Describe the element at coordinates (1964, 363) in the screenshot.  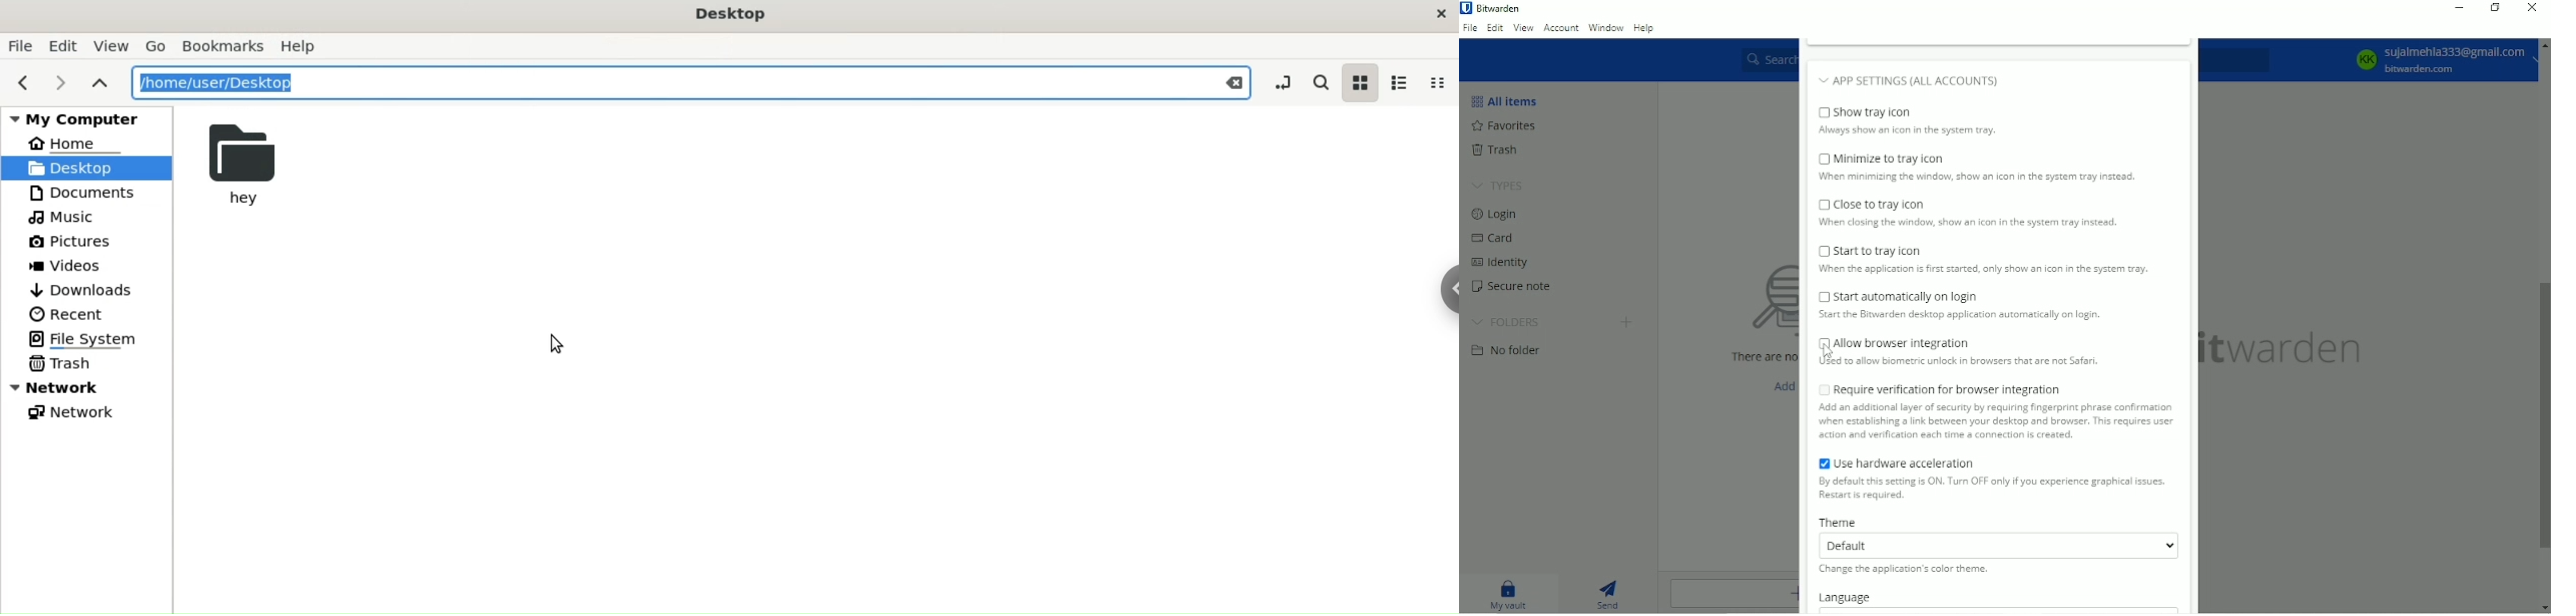
I see `Used to allow biometric in browsers that are not safari.` at that location.